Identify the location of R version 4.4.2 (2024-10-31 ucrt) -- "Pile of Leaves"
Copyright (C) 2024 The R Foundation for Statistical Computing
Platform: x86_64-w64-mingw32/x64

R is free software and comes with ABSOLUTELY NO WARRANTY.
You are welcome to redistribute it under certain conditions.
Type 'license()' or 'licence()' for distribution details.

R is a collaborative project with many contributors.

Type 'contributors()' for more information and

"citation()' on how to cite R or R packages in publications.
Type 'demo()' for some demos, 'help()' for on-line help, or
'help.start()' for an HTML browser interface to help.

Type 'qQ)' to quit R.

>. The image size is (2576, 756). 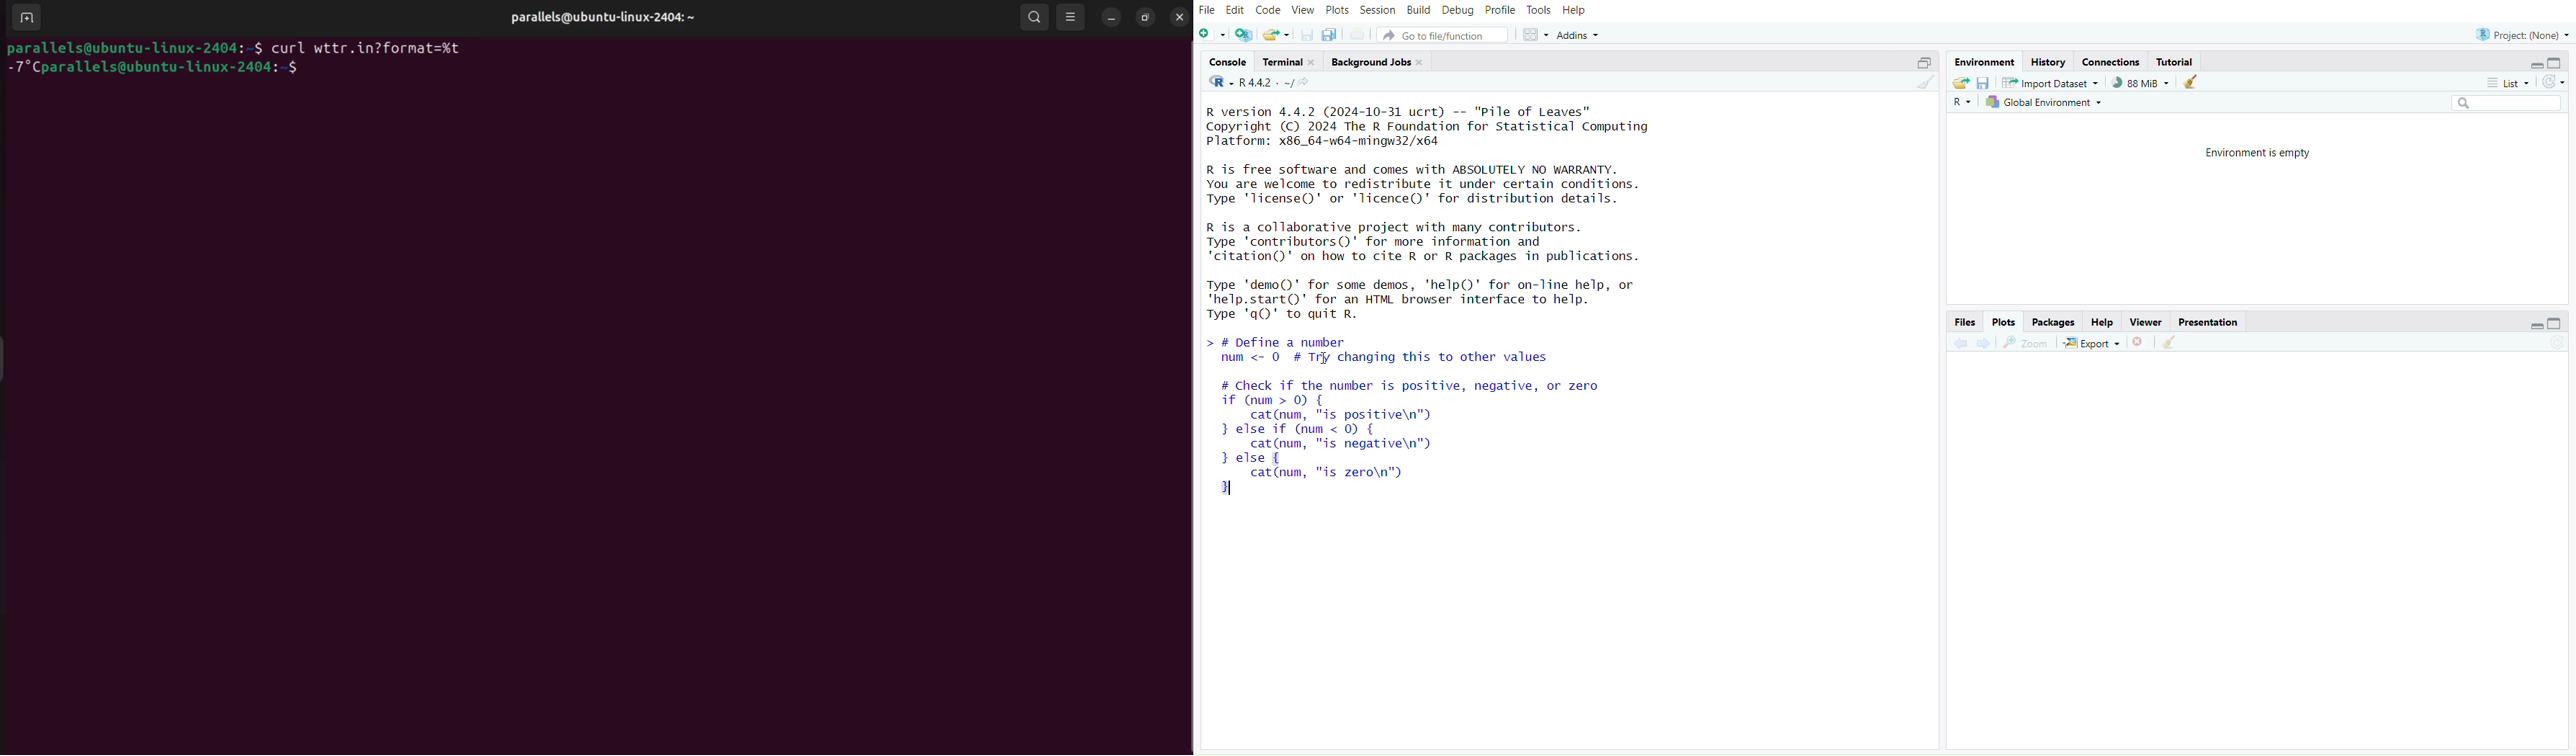
(1456, 213).